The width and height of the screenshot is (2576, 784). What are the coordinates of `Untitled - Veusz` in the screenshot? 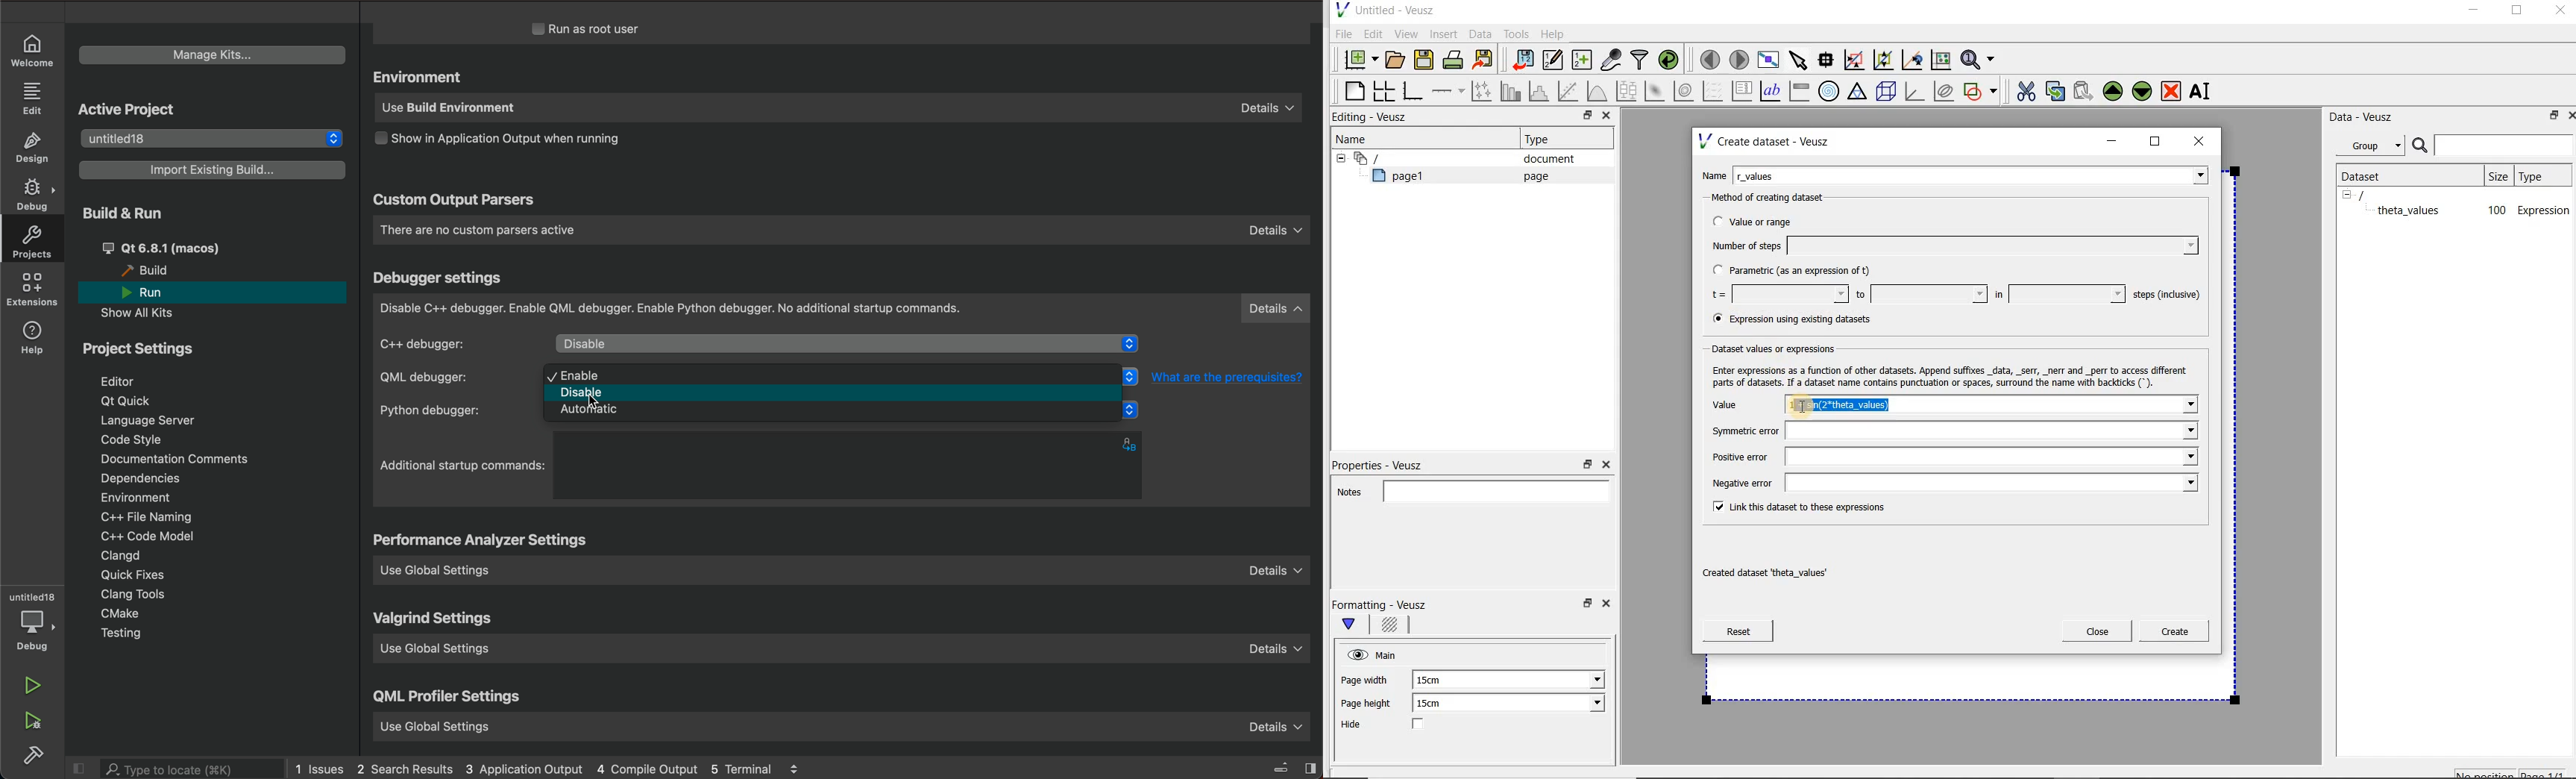 It's located at (1383, 9).